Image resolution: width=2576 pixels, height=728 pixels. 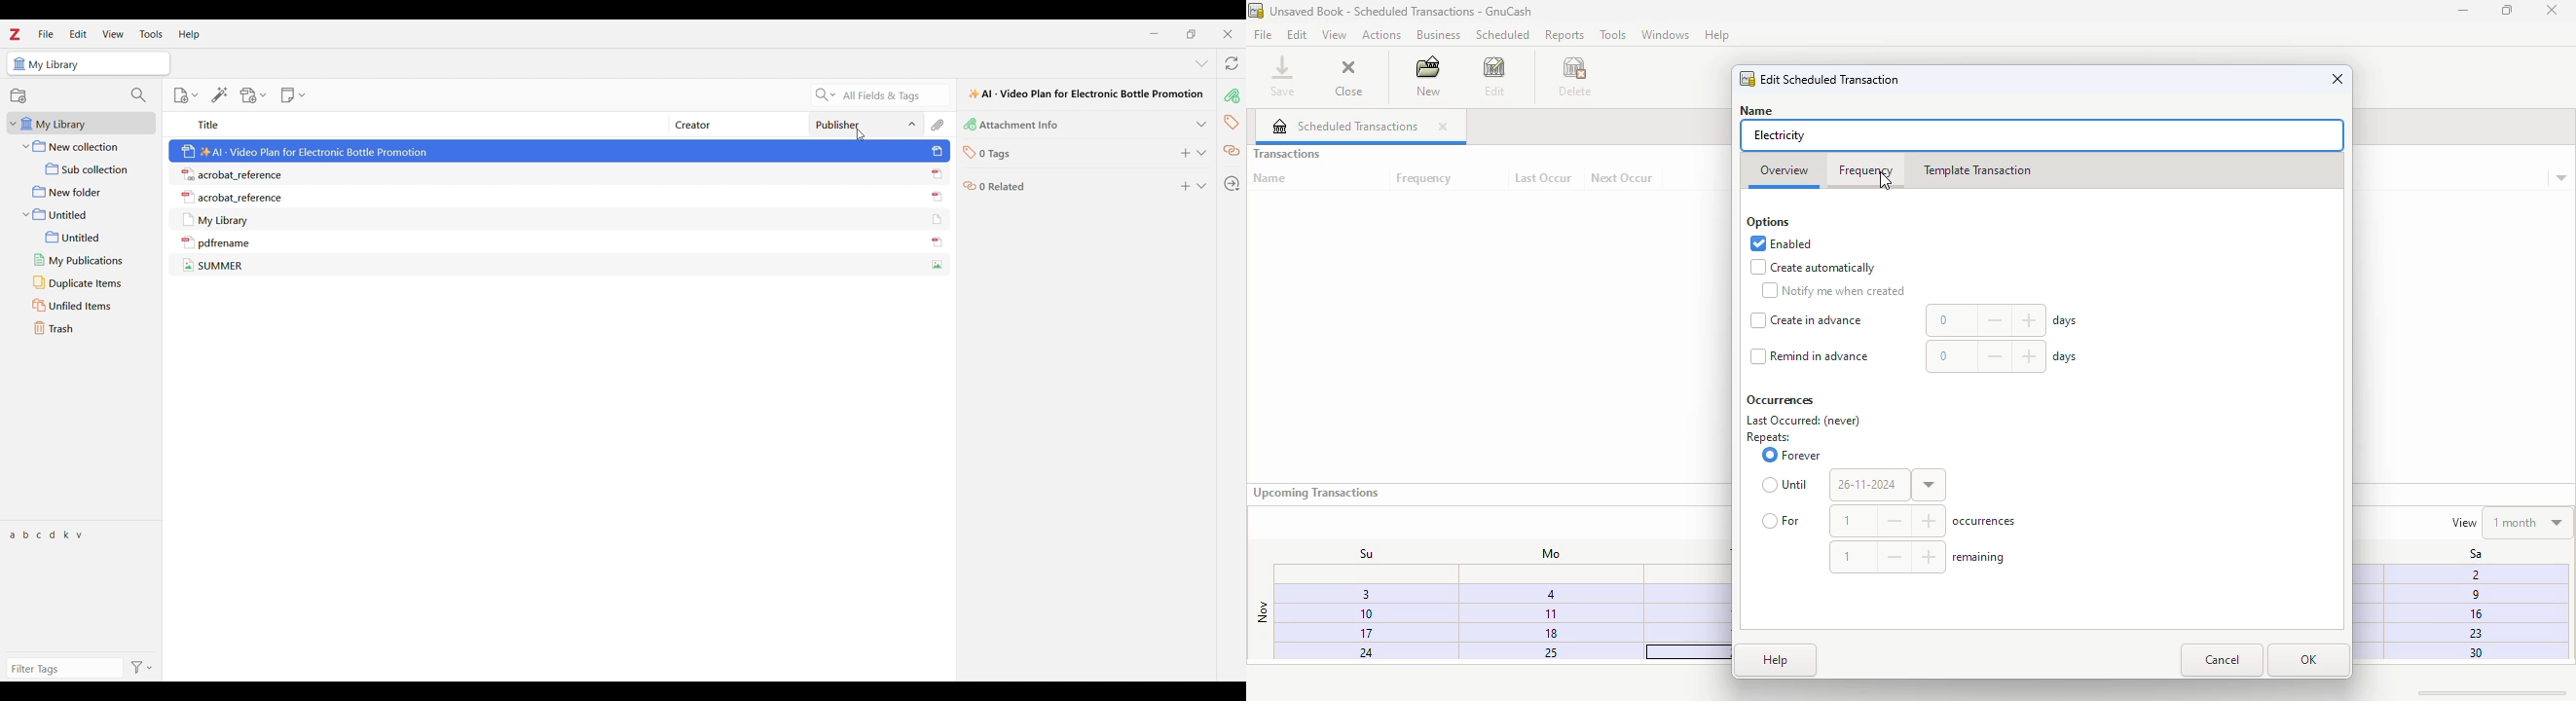 What do you see at coordinates (936, 174) in the screenshot?
I see `icon` at bounding box center [936, 174].